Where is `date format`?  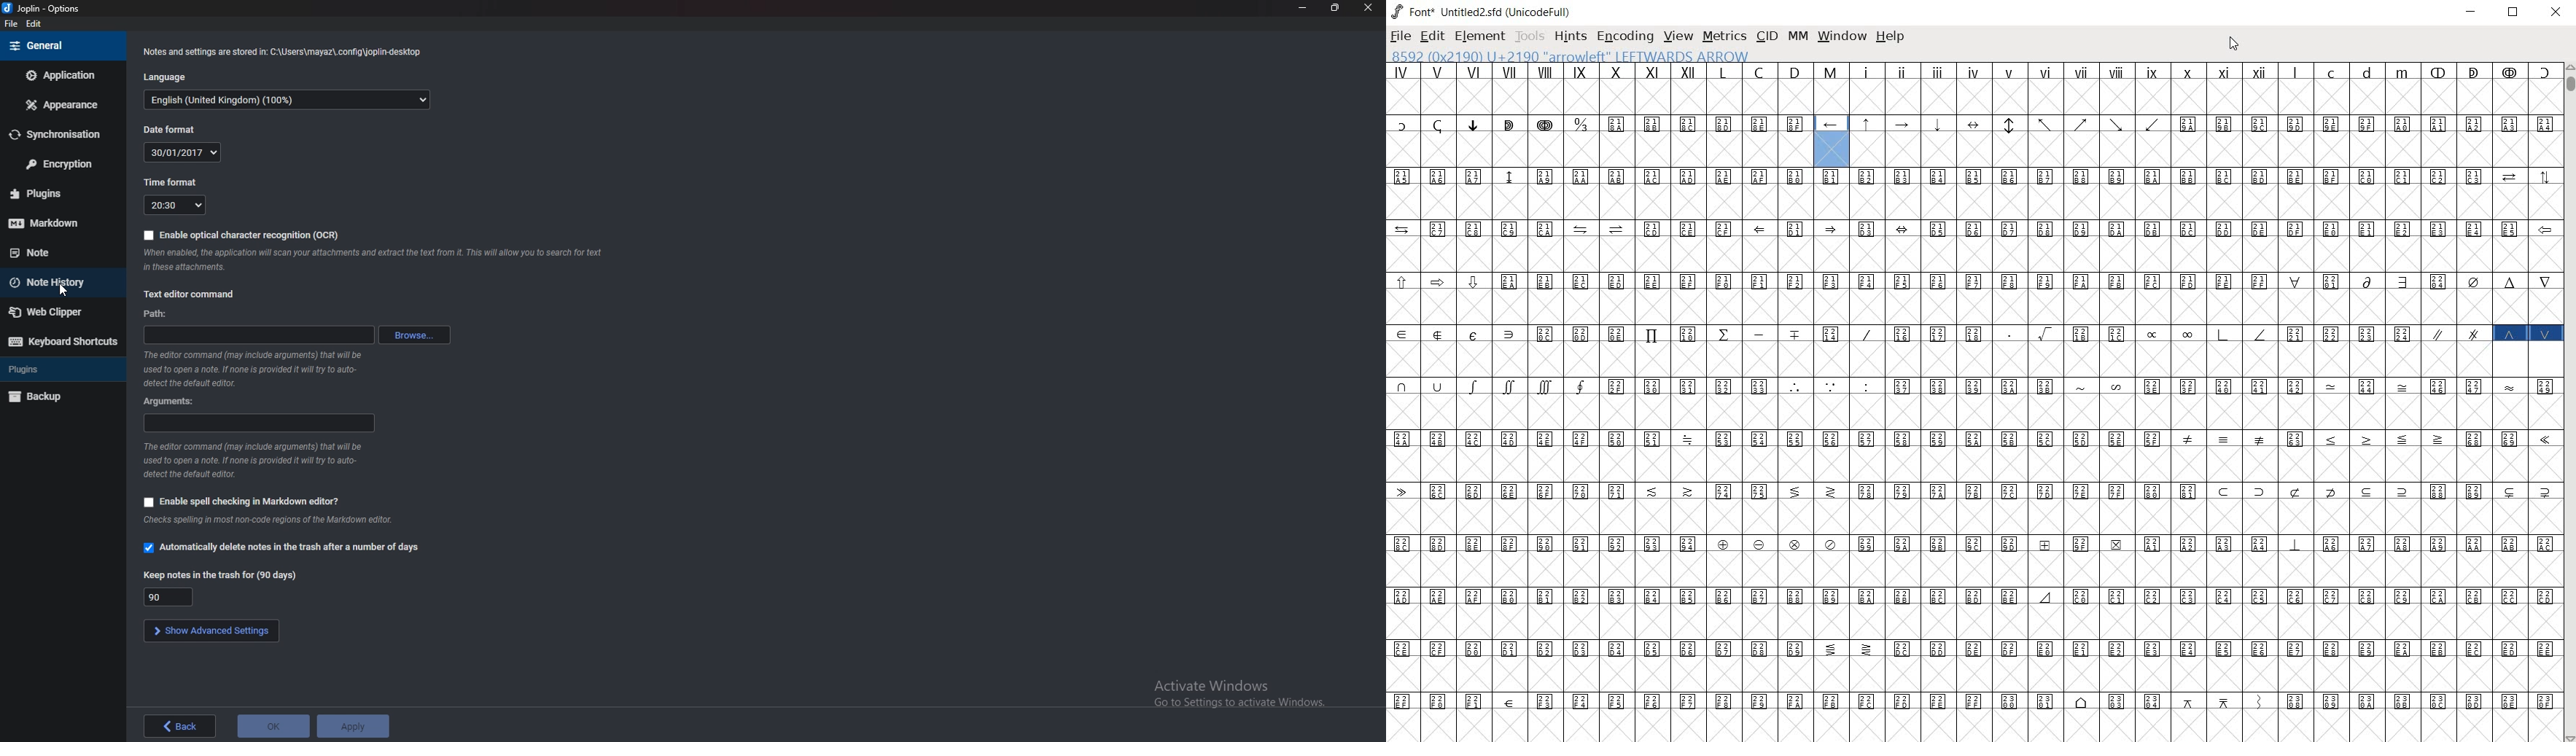 date format is located at coordinates (182, 153).